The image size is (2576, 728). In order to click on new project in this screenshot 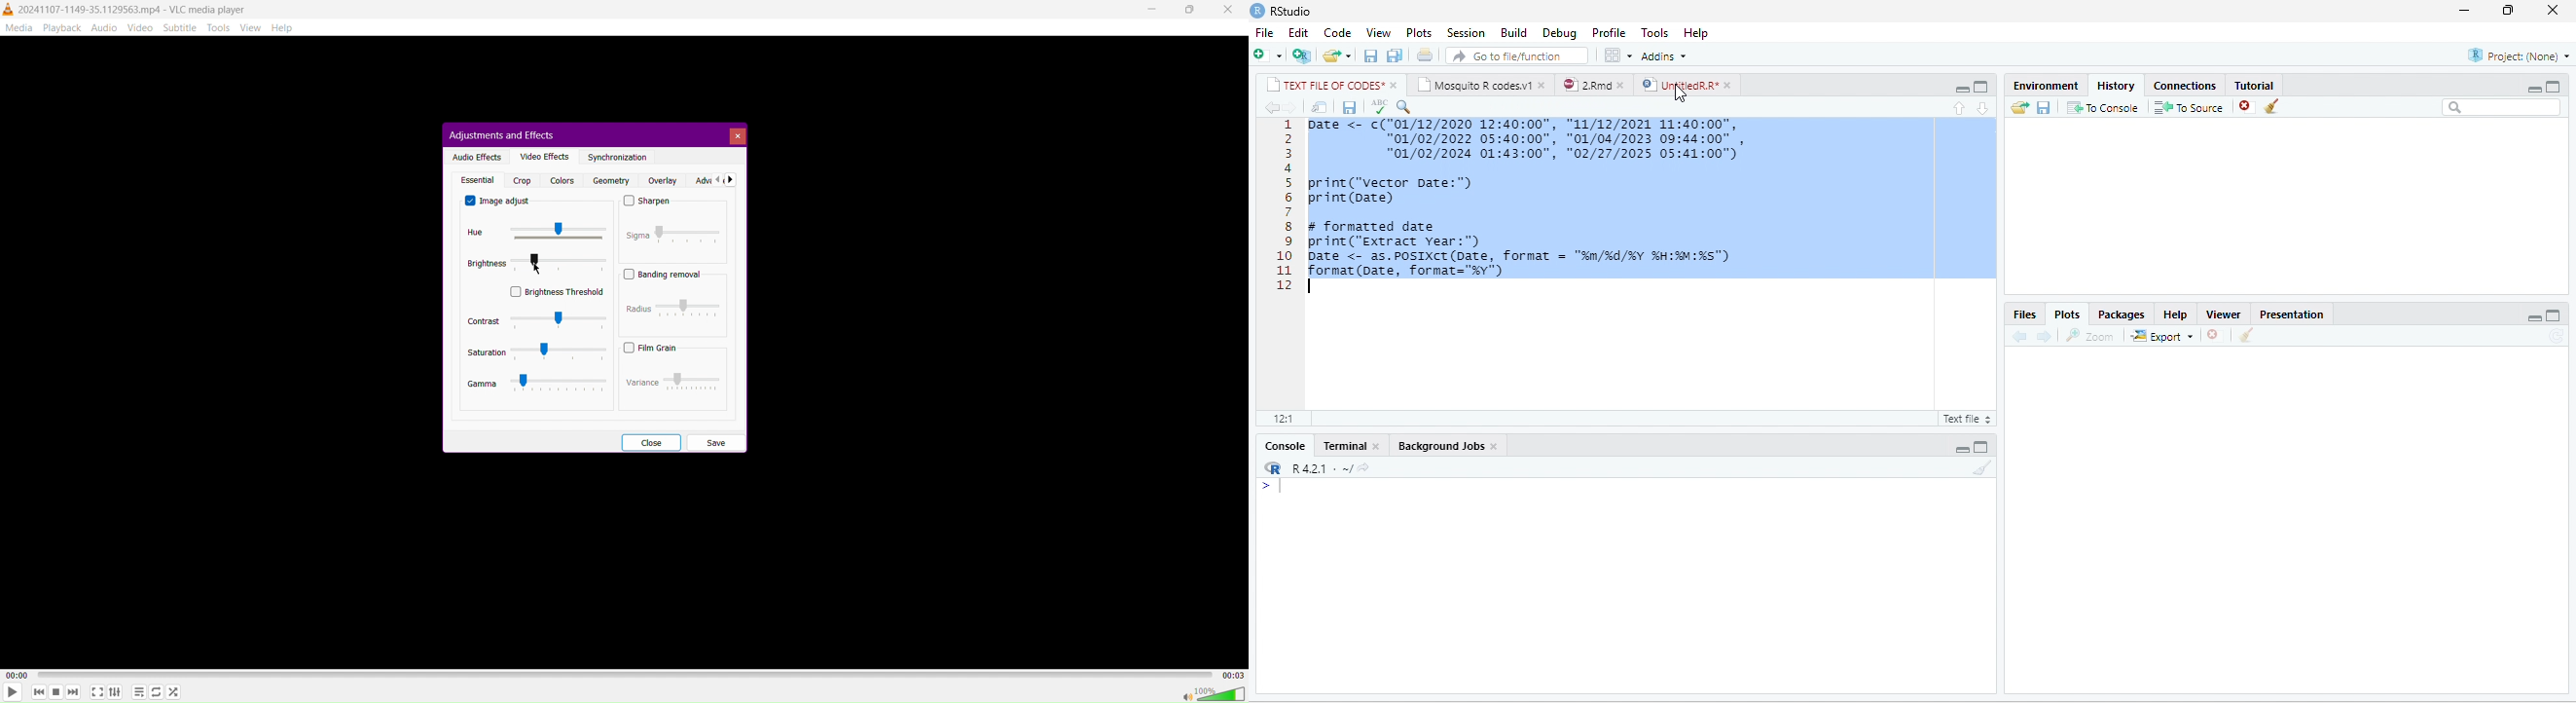, I will do `click(1302, 56)`.